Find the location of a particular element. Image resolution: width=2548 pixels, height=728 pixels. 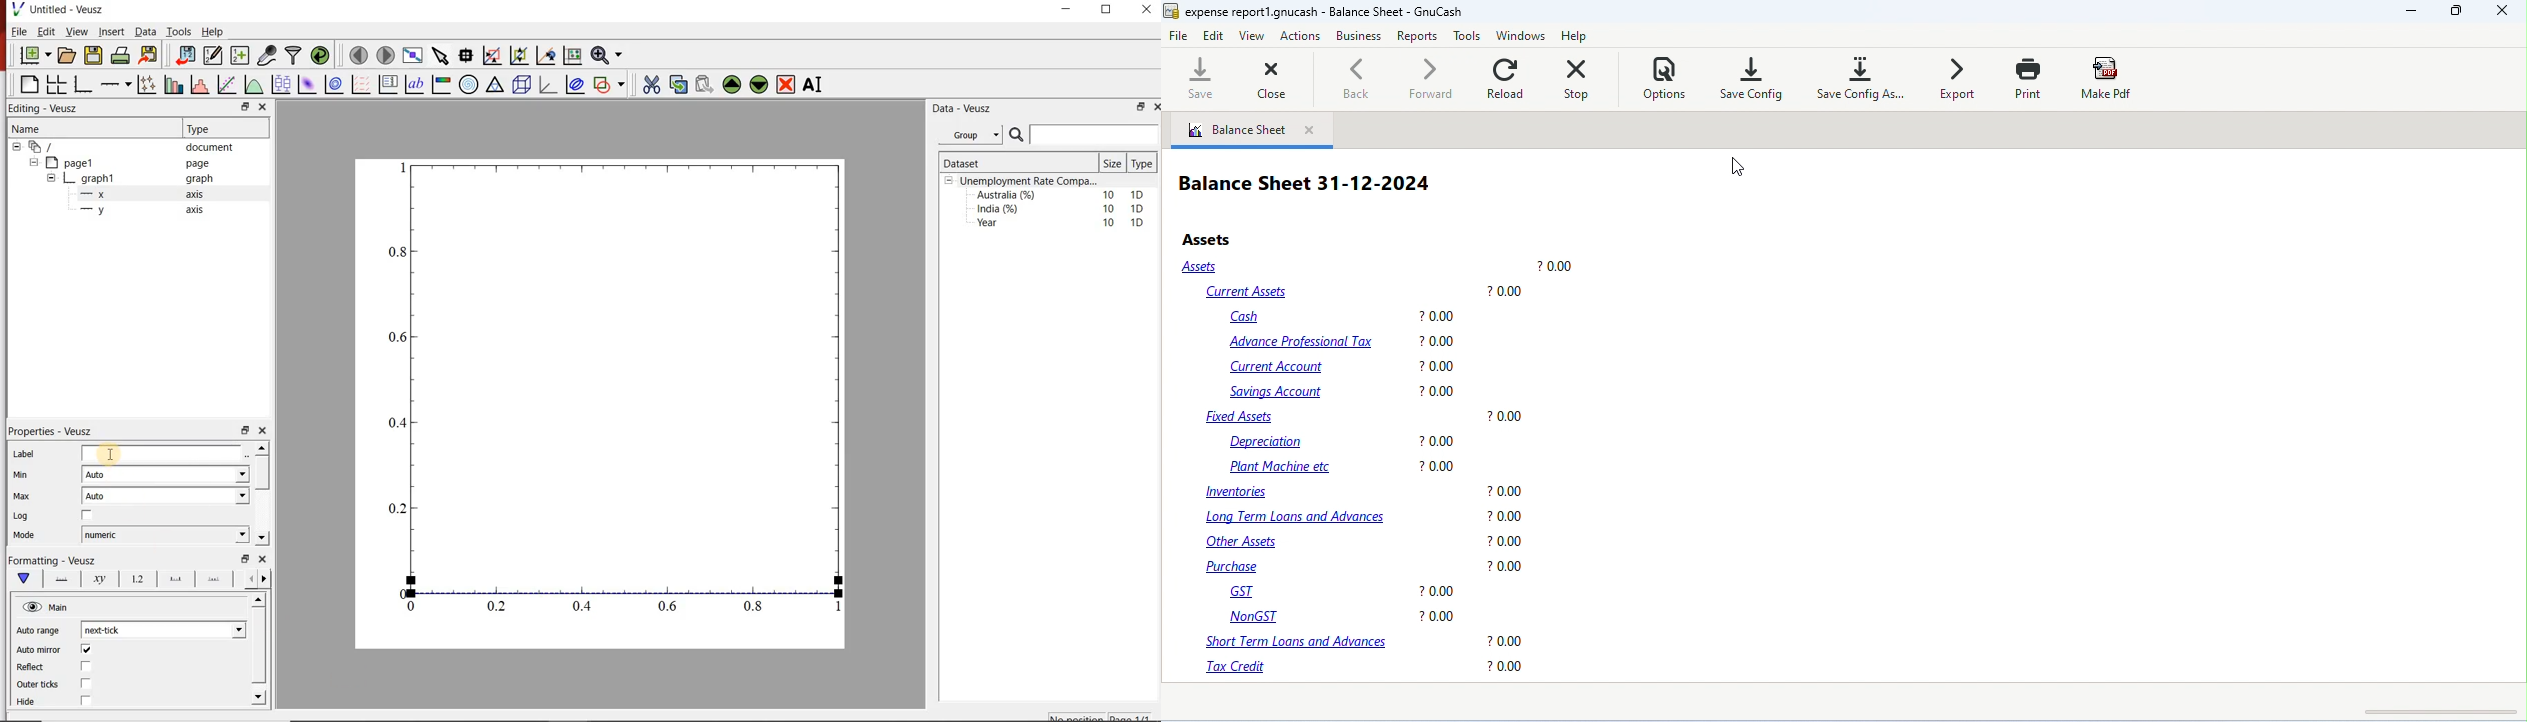

options is located at coordinates (1665, 75).